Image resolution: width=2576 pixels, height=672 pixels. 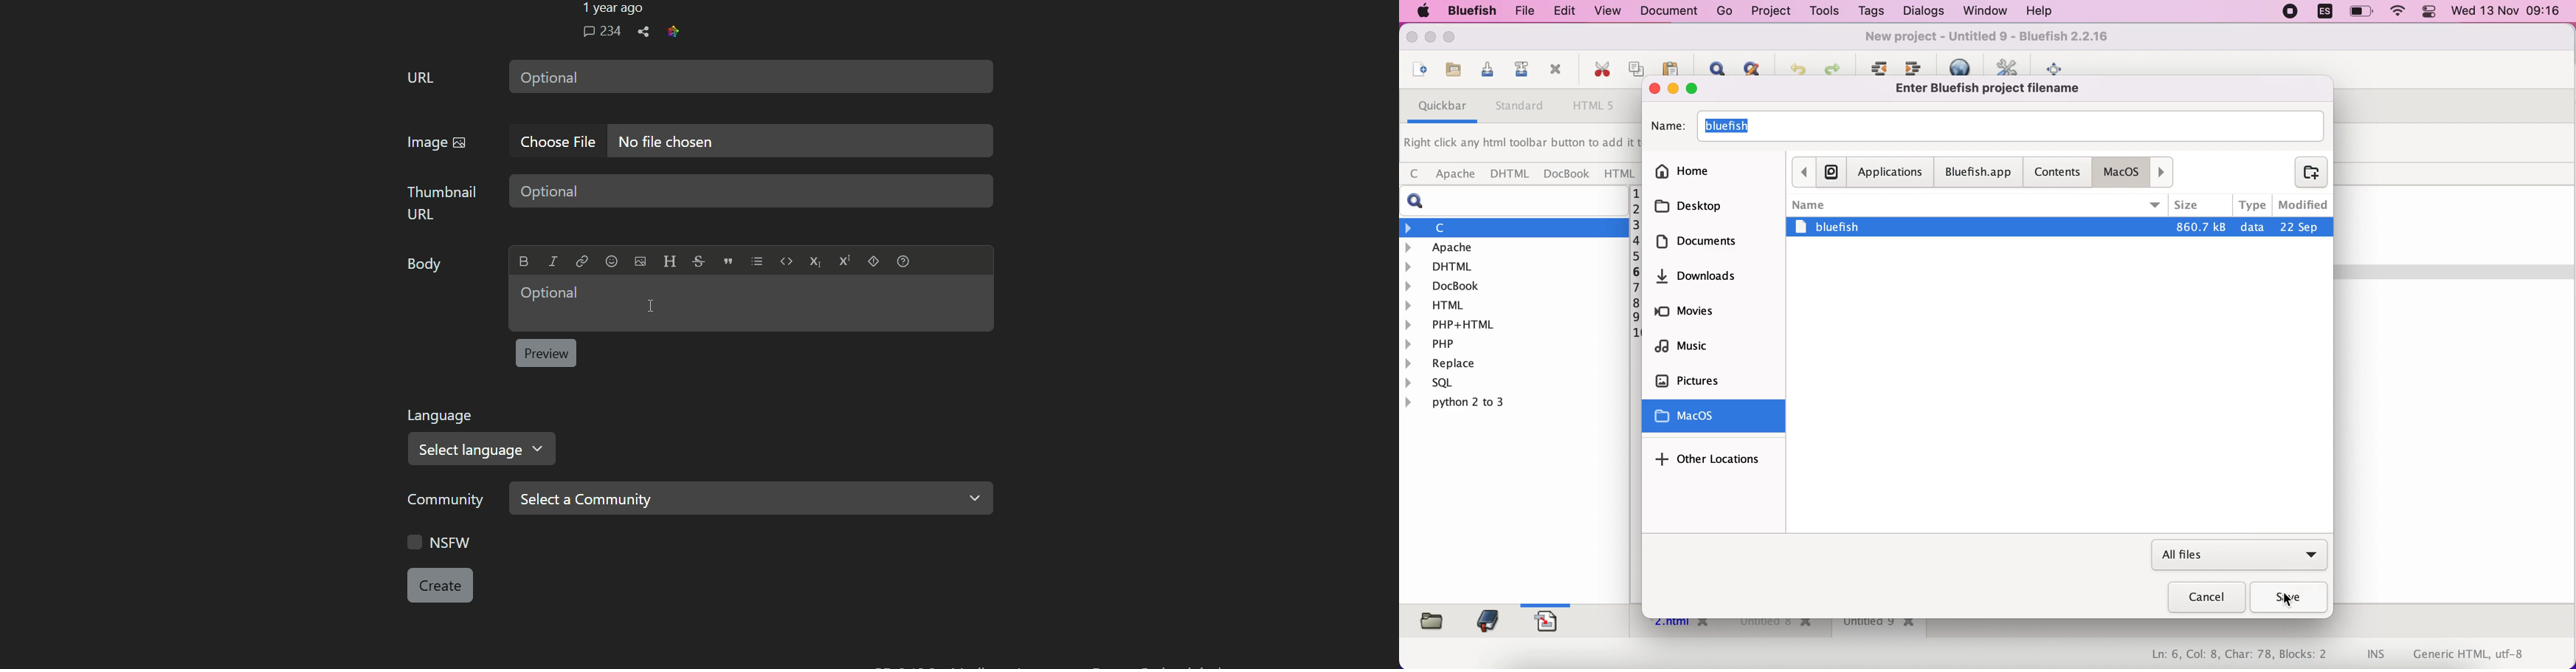 I want to click on Maximize, so click(x=1454, y=38).